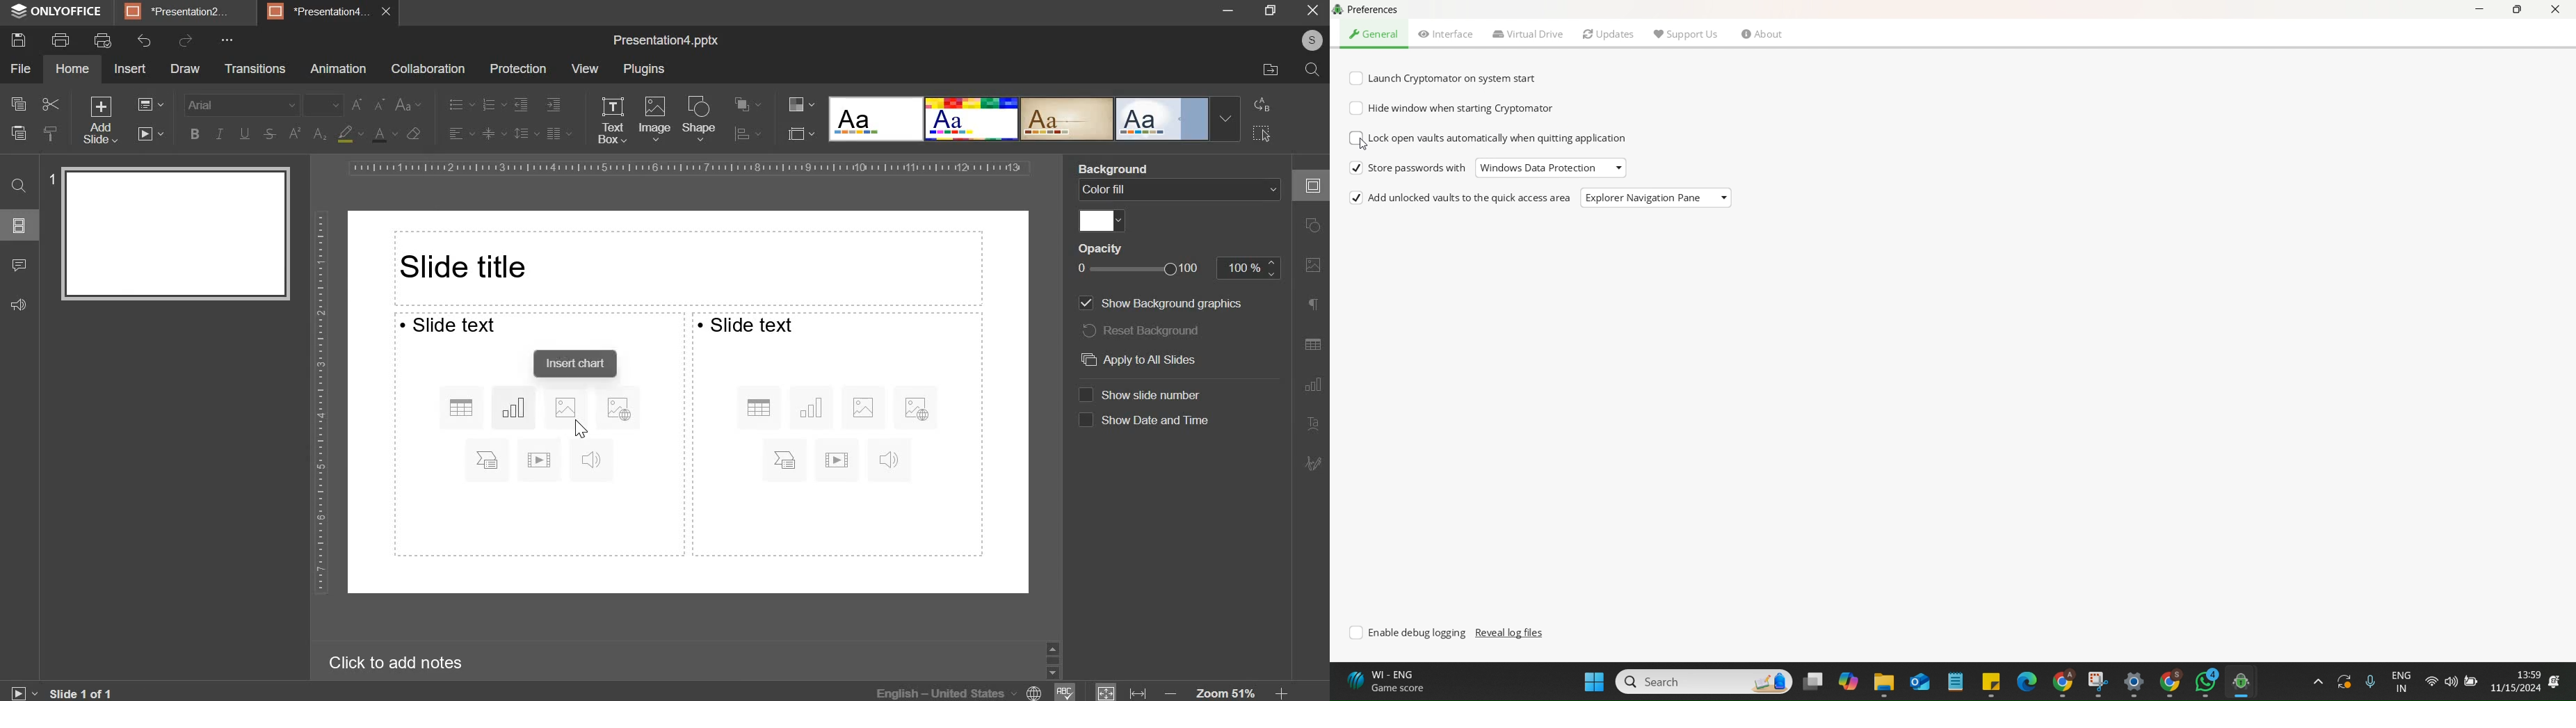  Describe the element at coordinates (19, 40) in the screenshot. I see `save` at that location.